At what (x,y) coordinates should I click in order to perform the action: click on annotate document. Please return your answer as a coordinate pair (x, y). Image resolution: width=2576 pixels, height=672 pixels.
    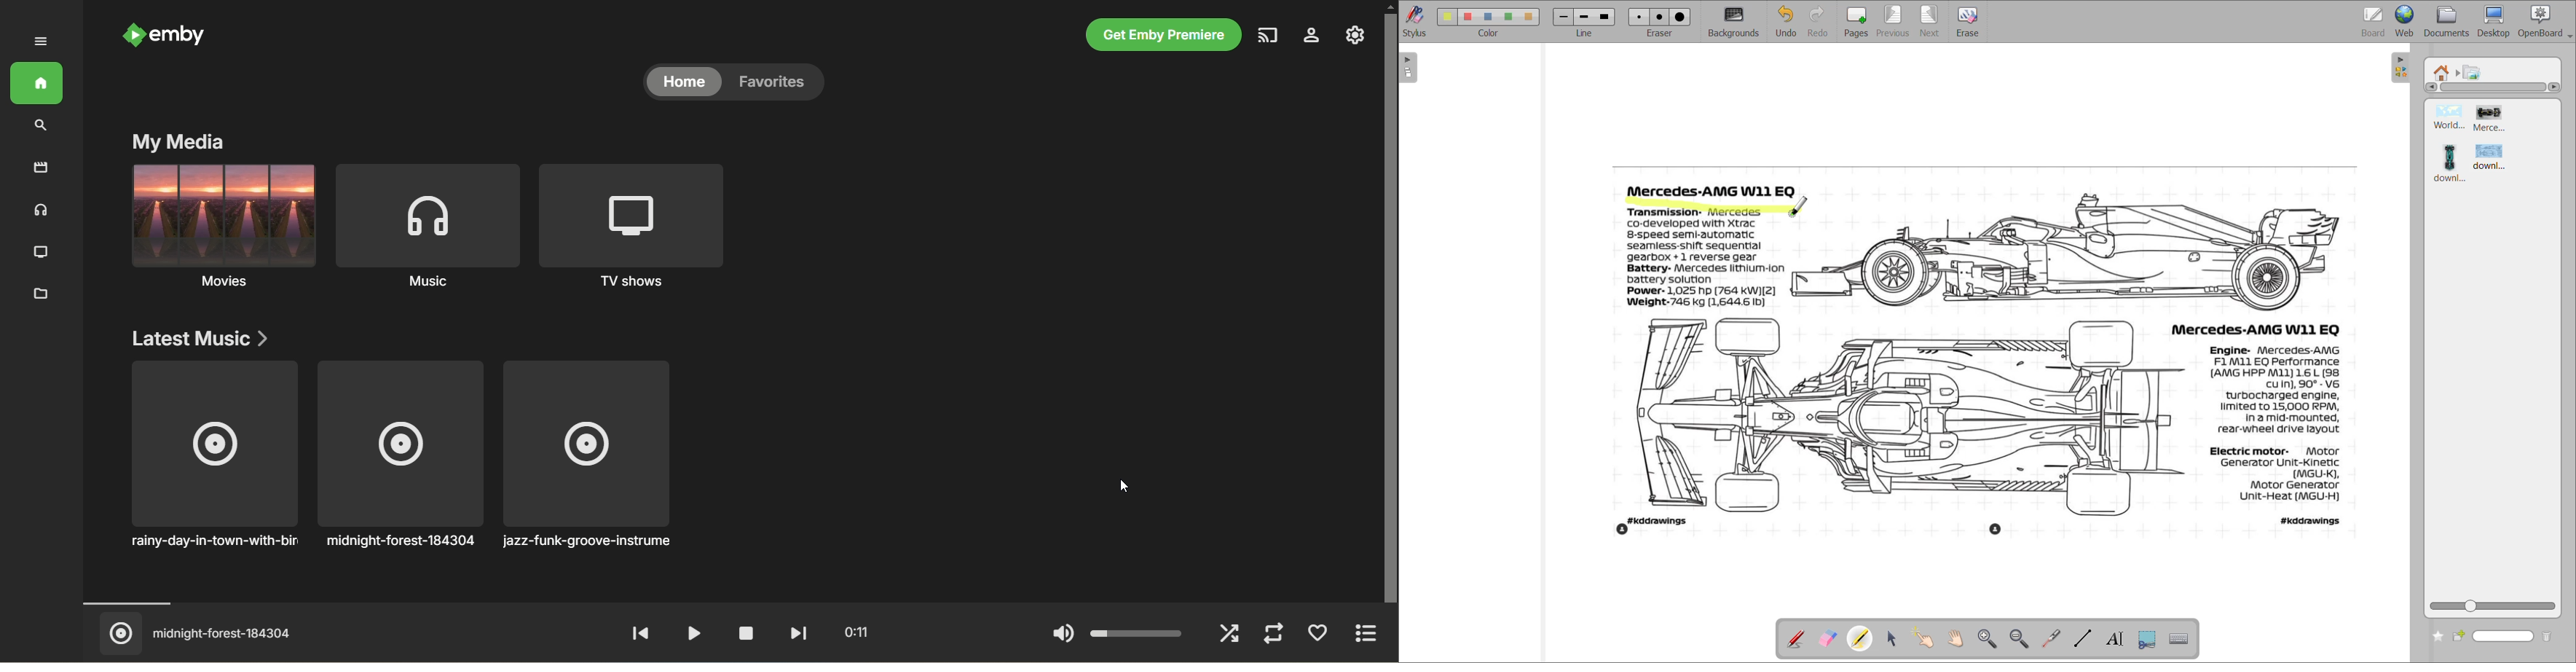
    Looking at the image, I should click on (1798, 638).